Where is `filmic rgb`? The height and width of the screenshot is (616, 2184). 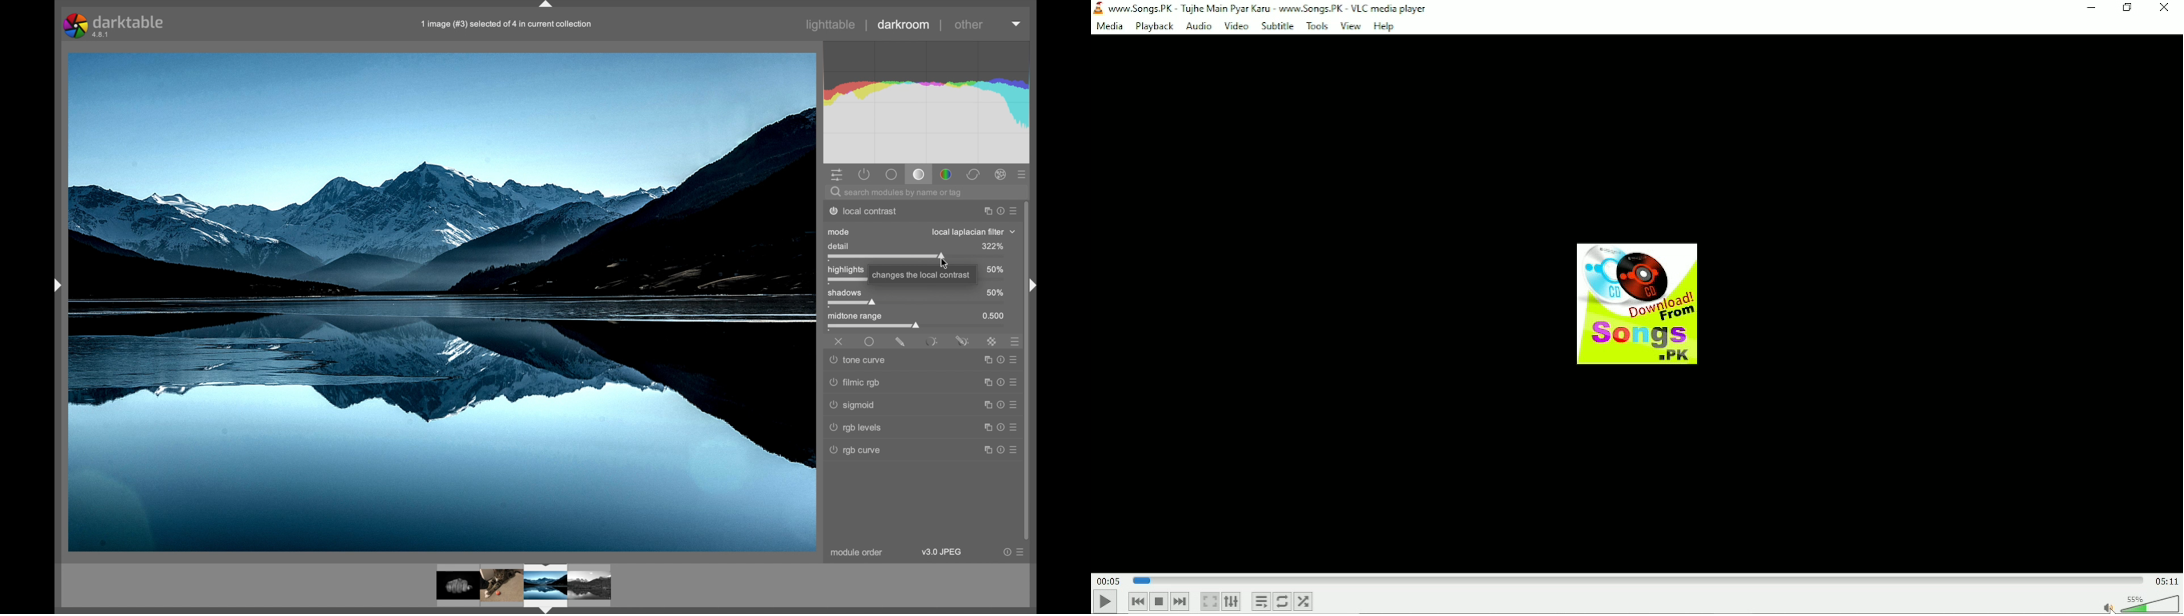
filmic rgb is located at coordinates (857, 380).